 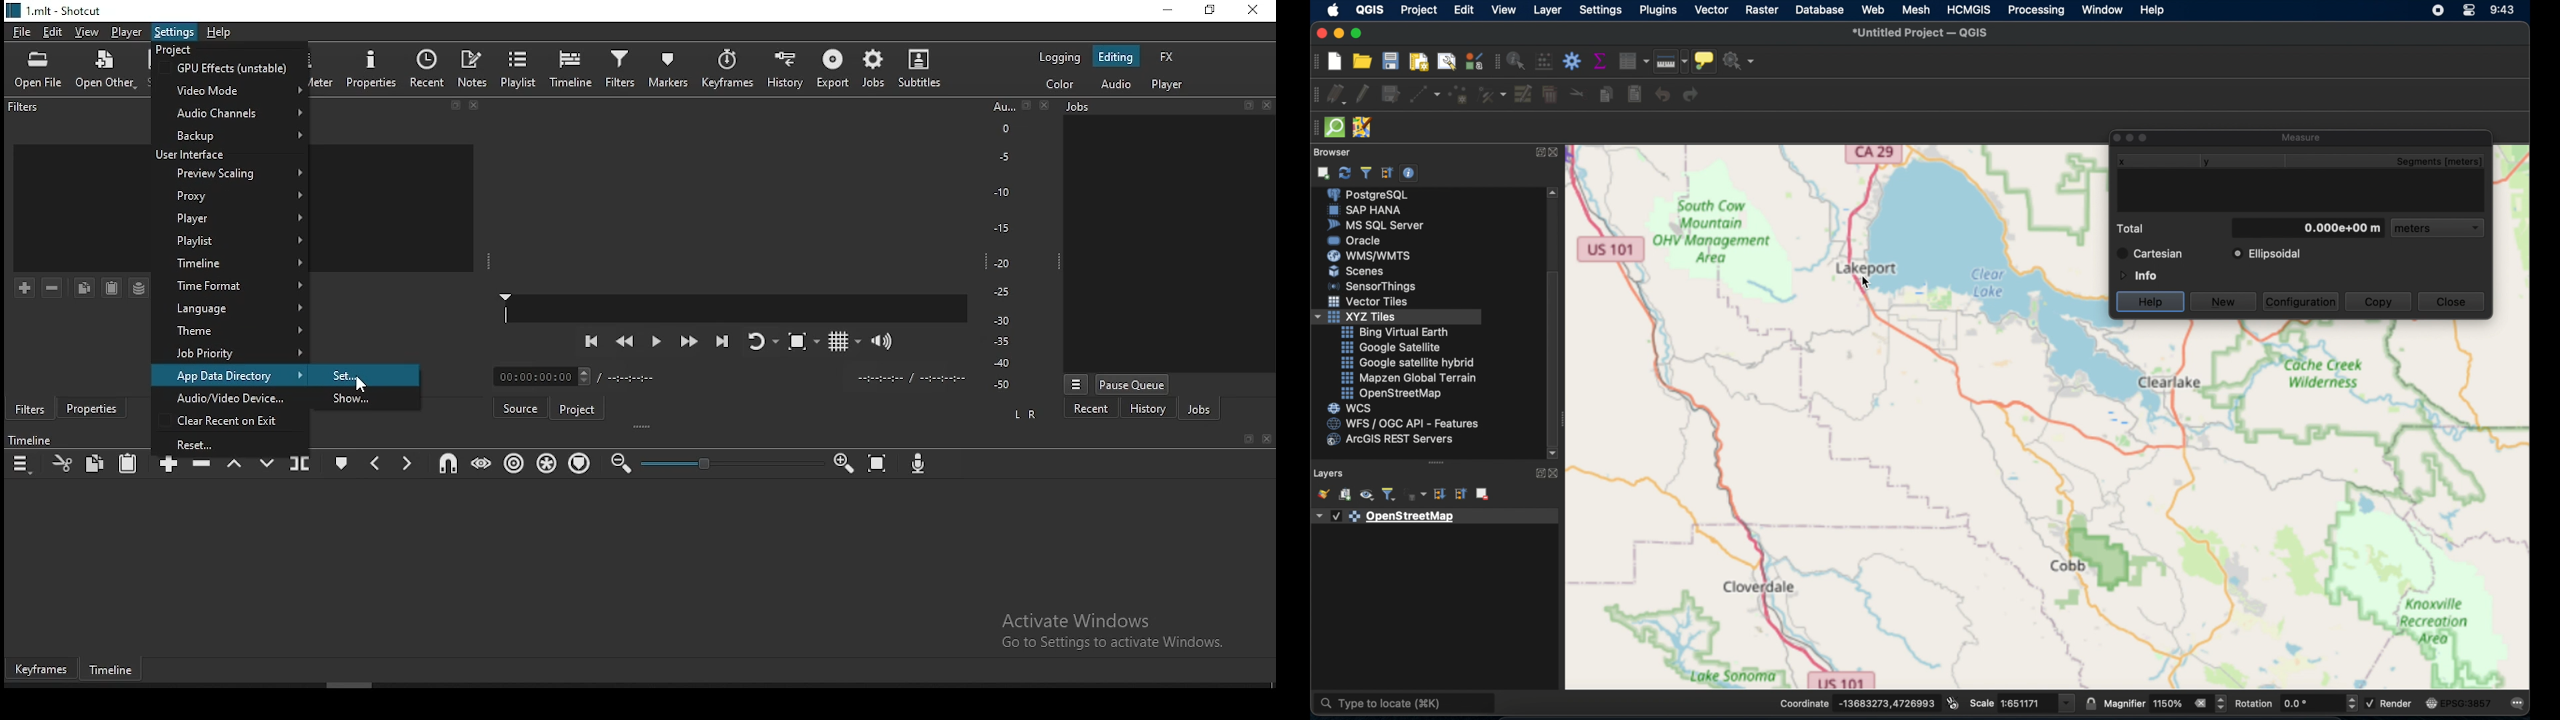 What do you see at coordinates (124, 33) in the screenshot?
I see `player` at bounding box center [124, 33].